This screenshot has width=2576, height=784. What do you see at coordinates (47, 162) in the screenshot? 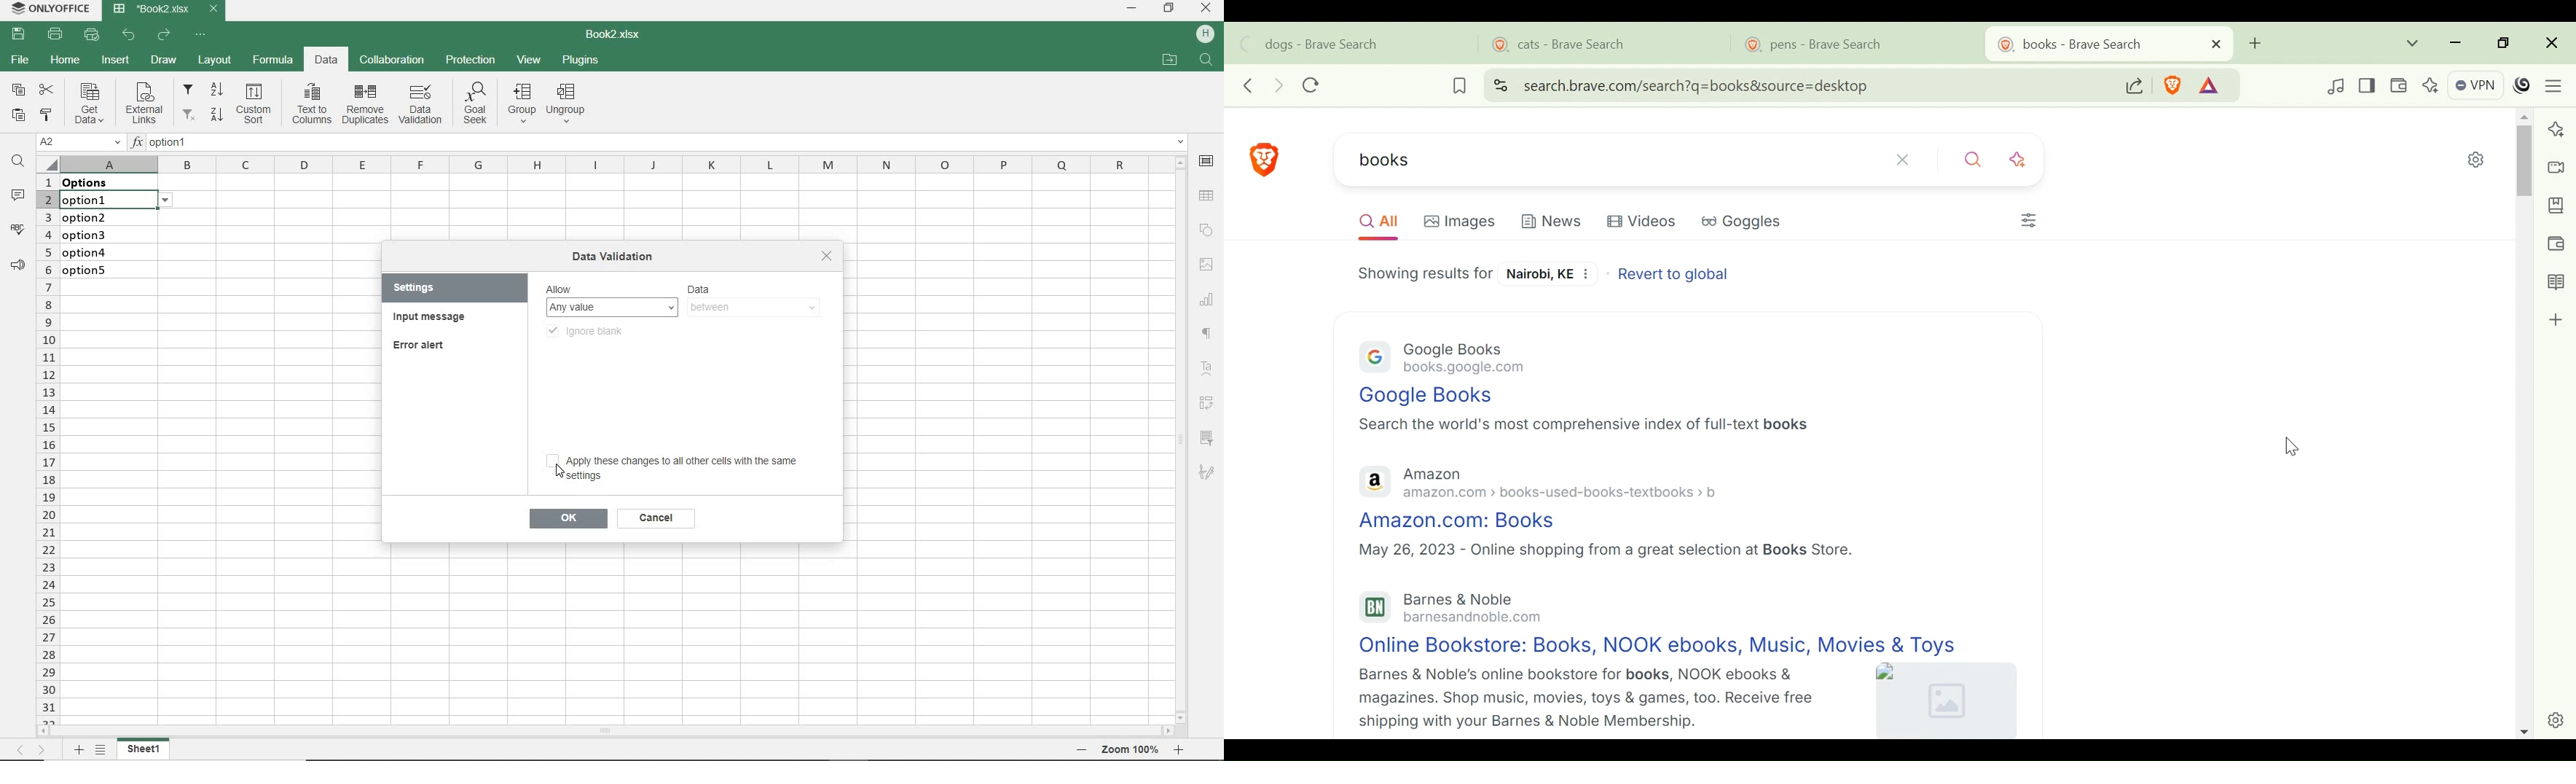
I see `Select all` at bounding box center [47, 162].